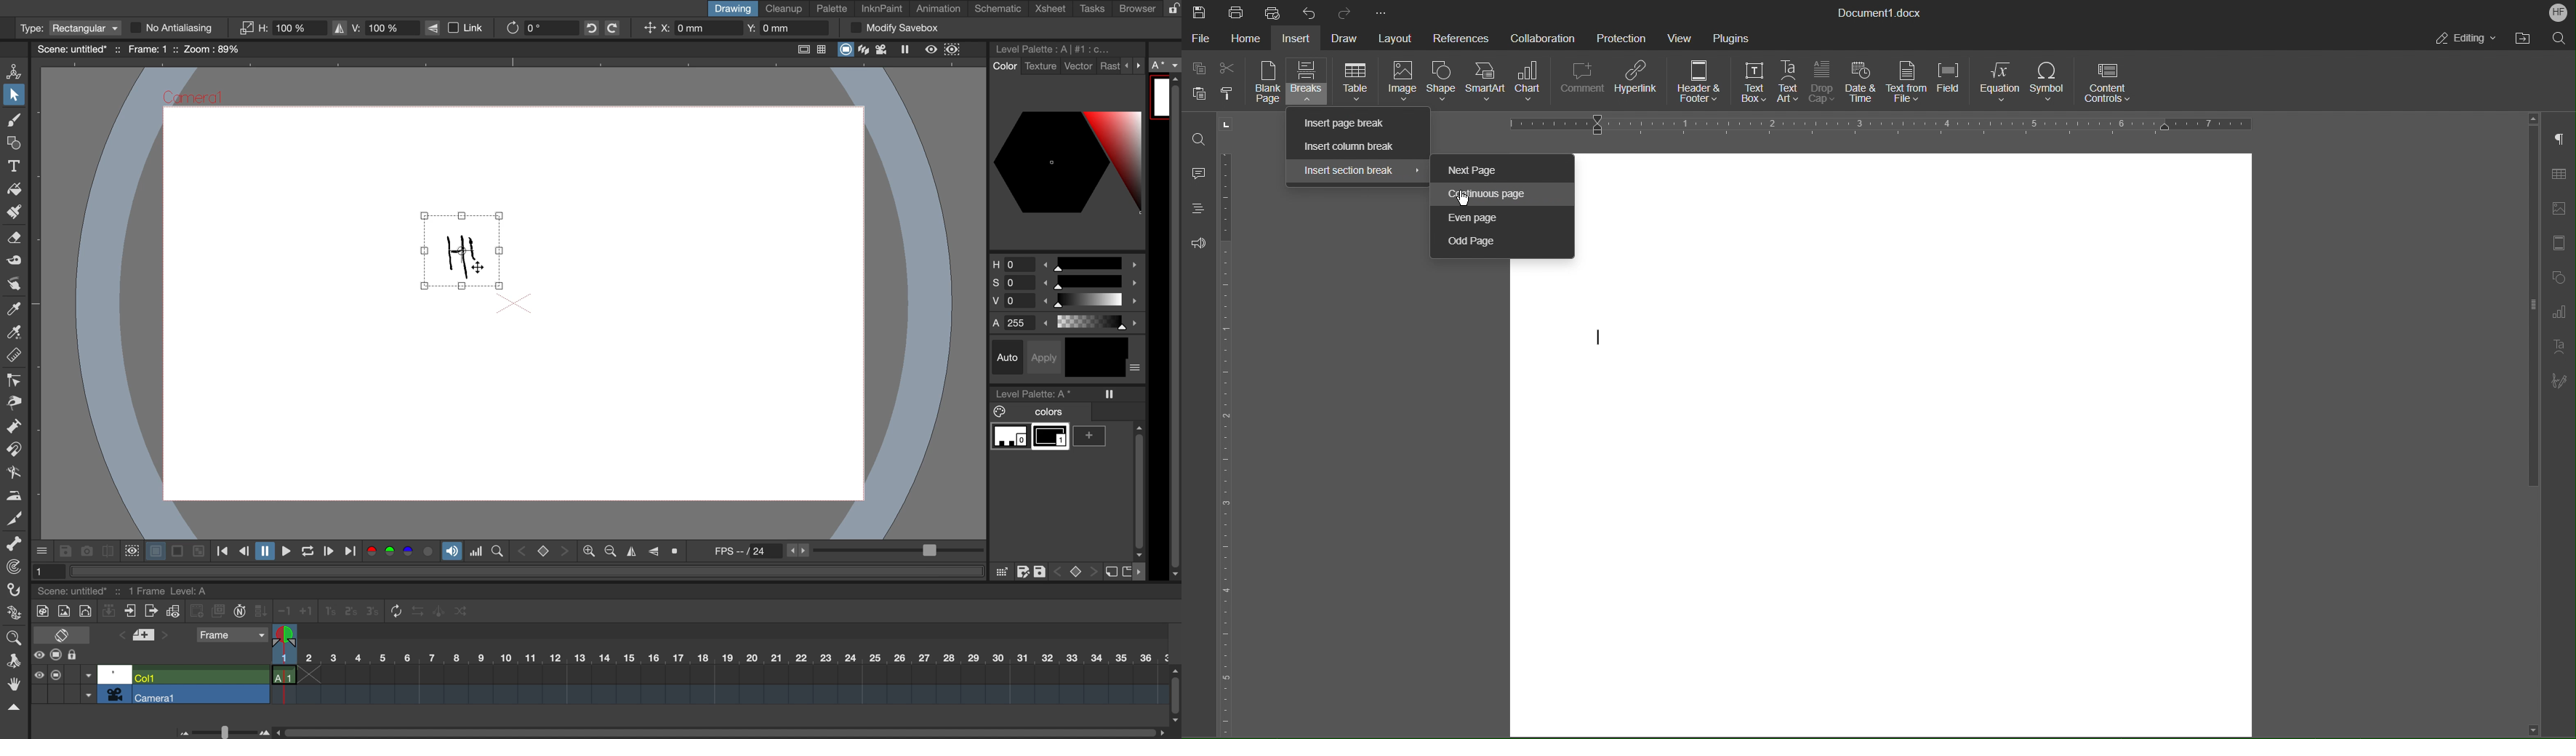  I want to click on Find, so click(1199, 140).